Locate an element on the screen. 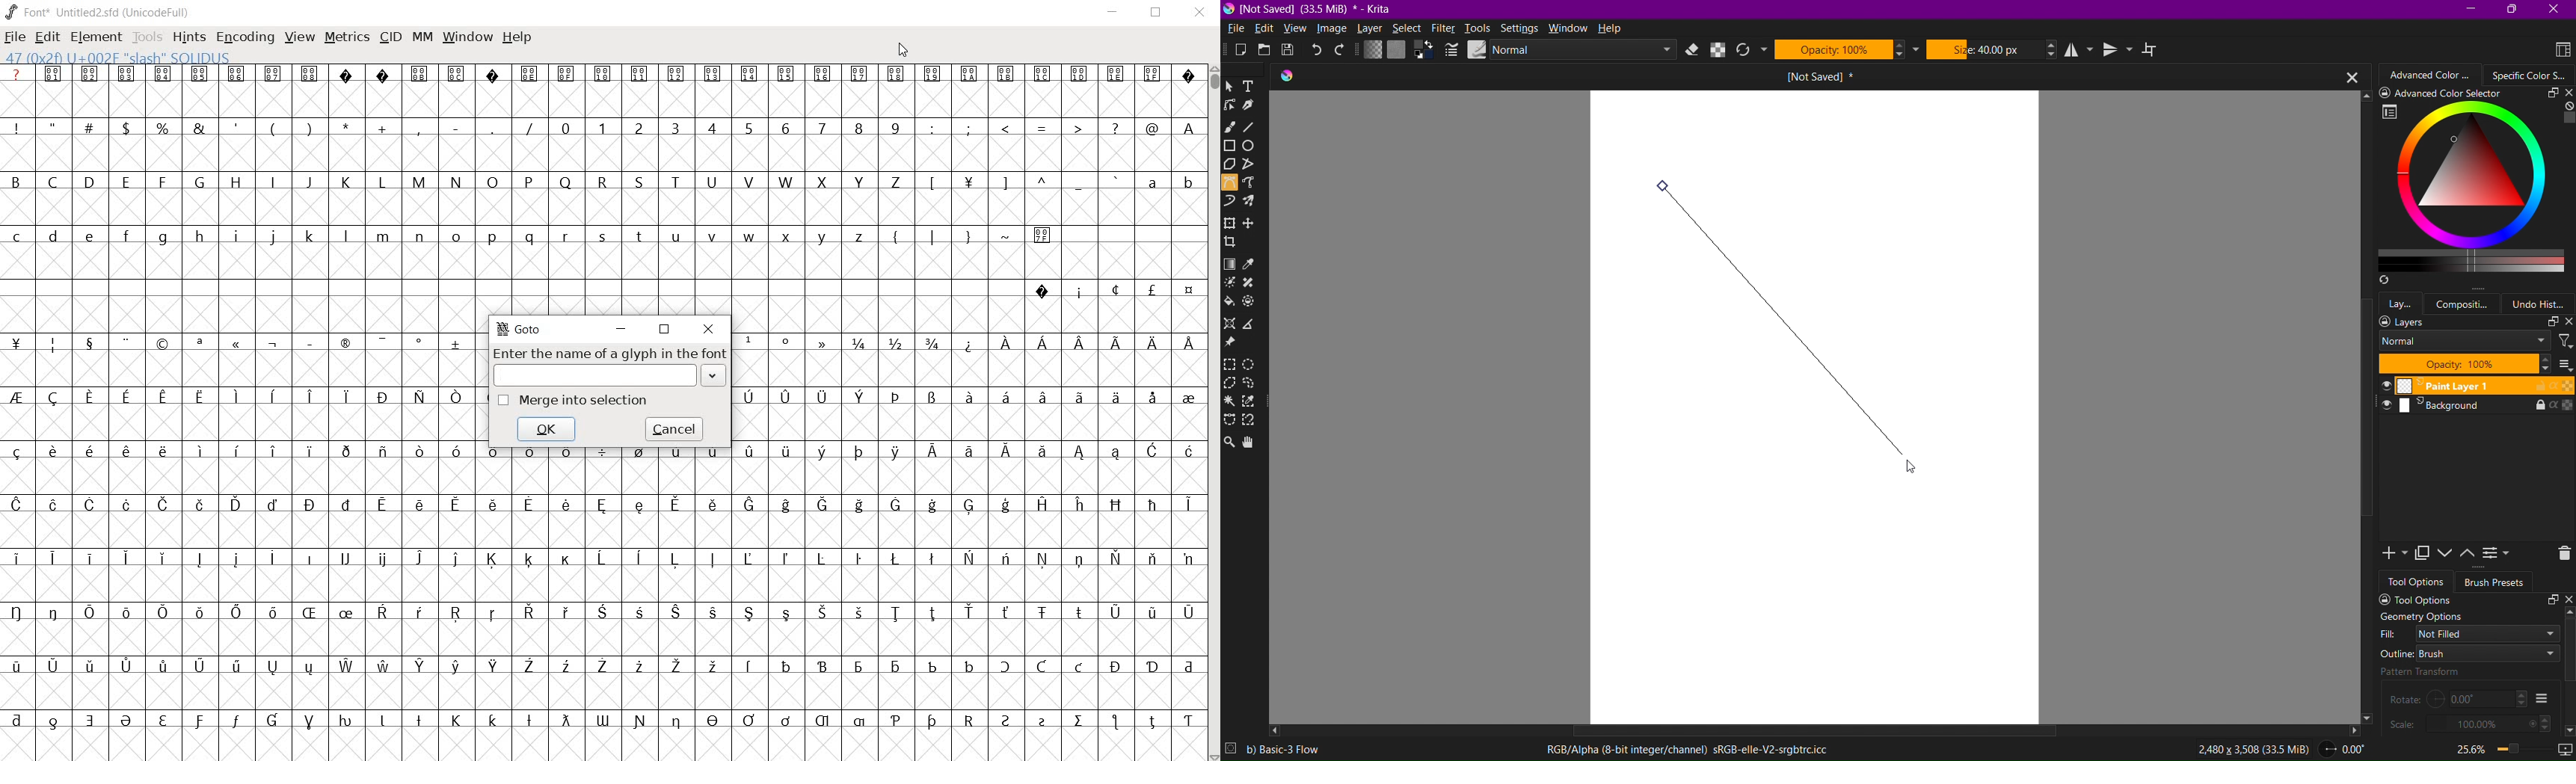 This screenshot has width=2576, height=784. capital letters A - Z is located at coordinates (464, 182).